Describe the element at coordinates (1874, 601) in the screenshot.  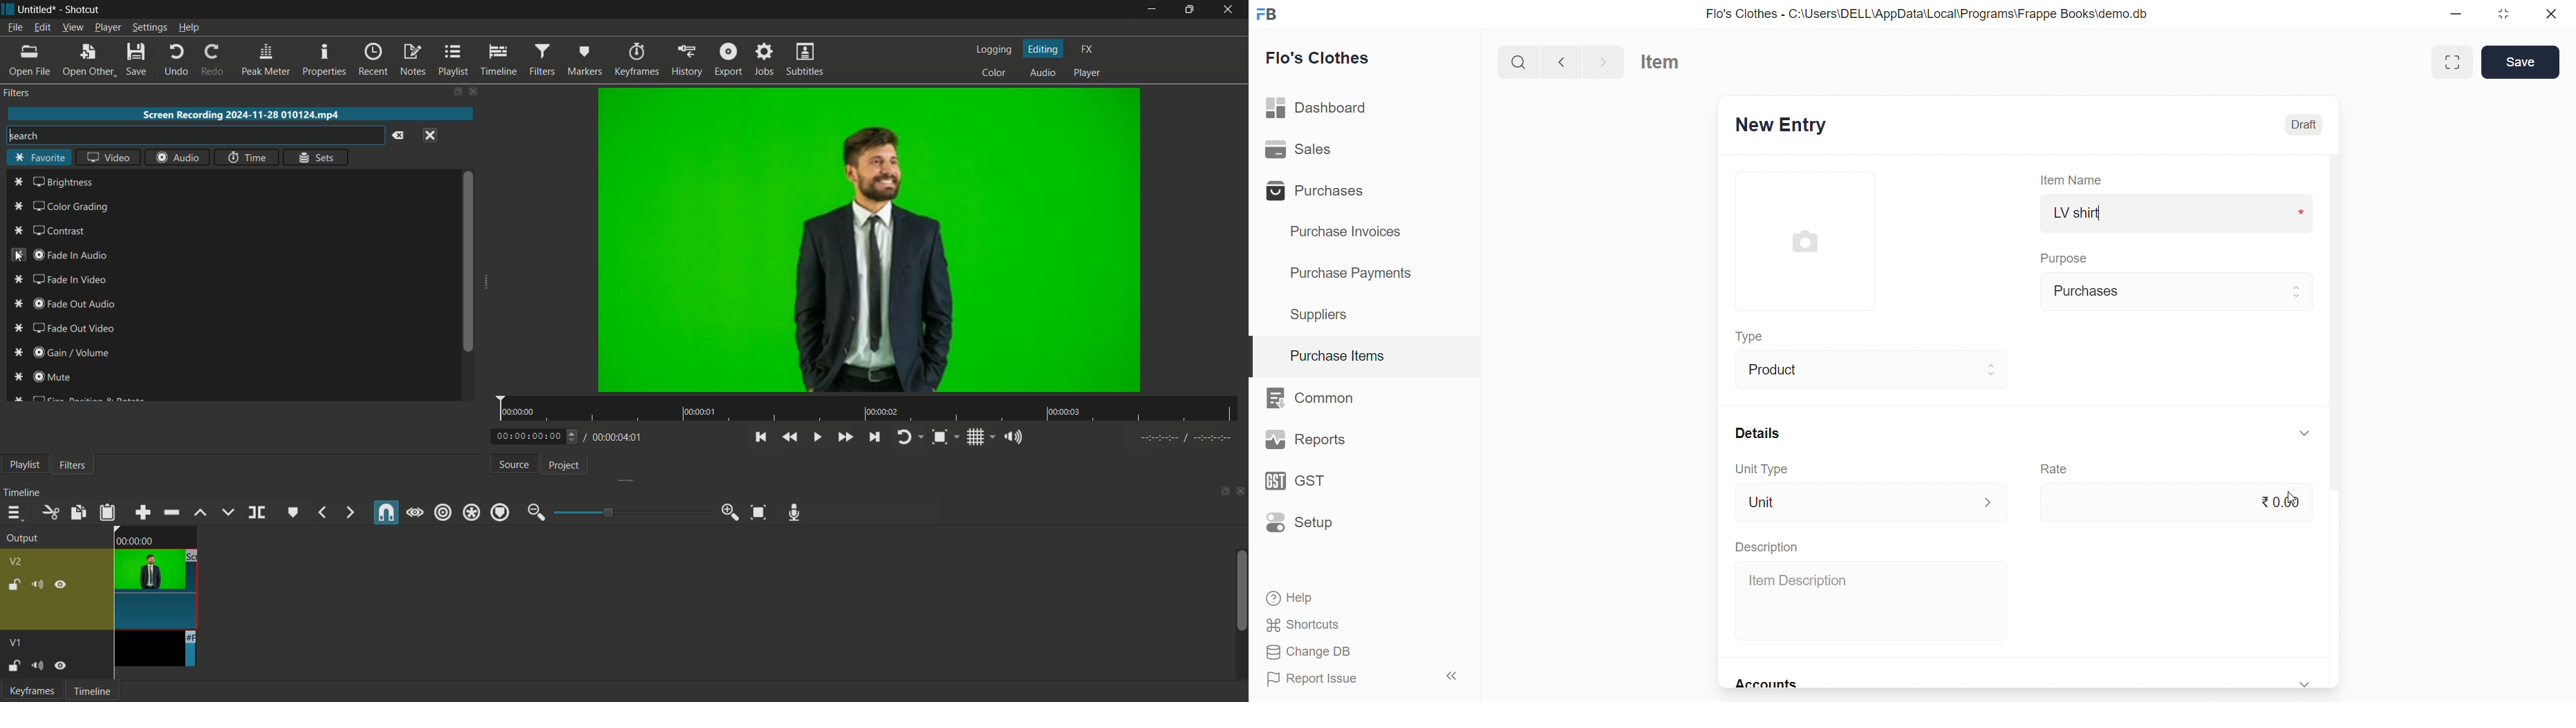
I see `Item Description` at that location.